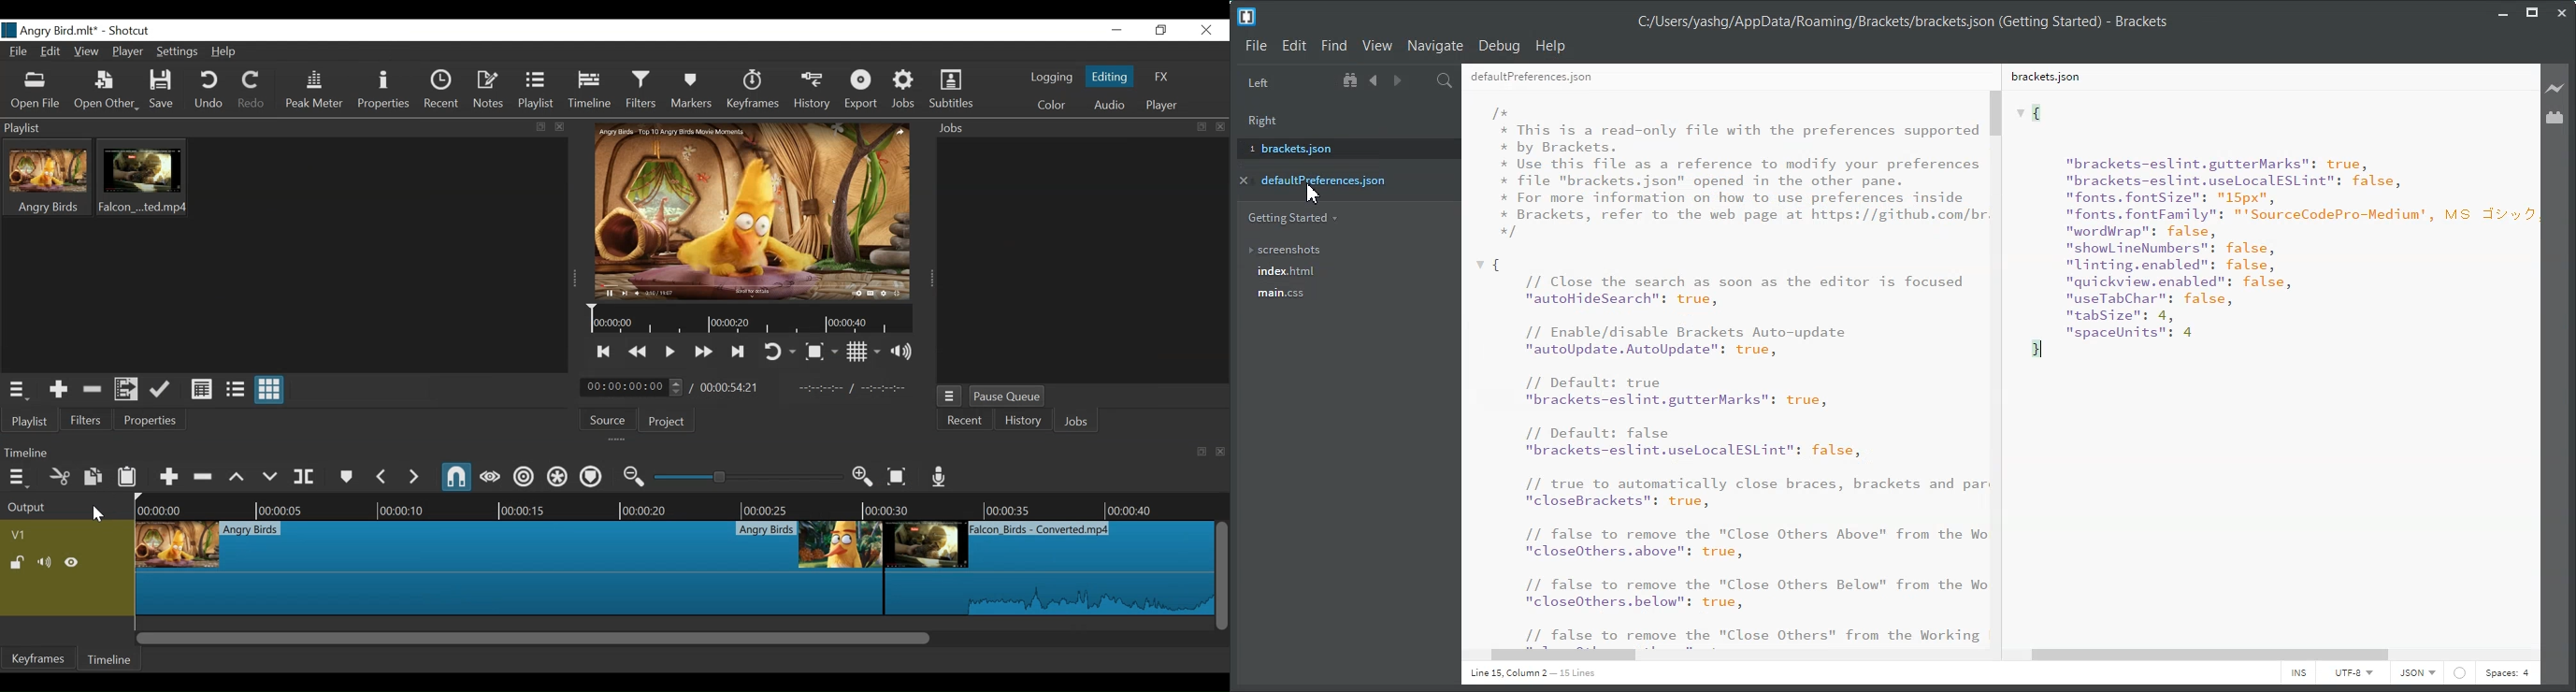 The height and width of the screenshot is (700, 2576). Describe the element at coordinates (1445, 80) in the screenshot. I see `Find in File` at that location.